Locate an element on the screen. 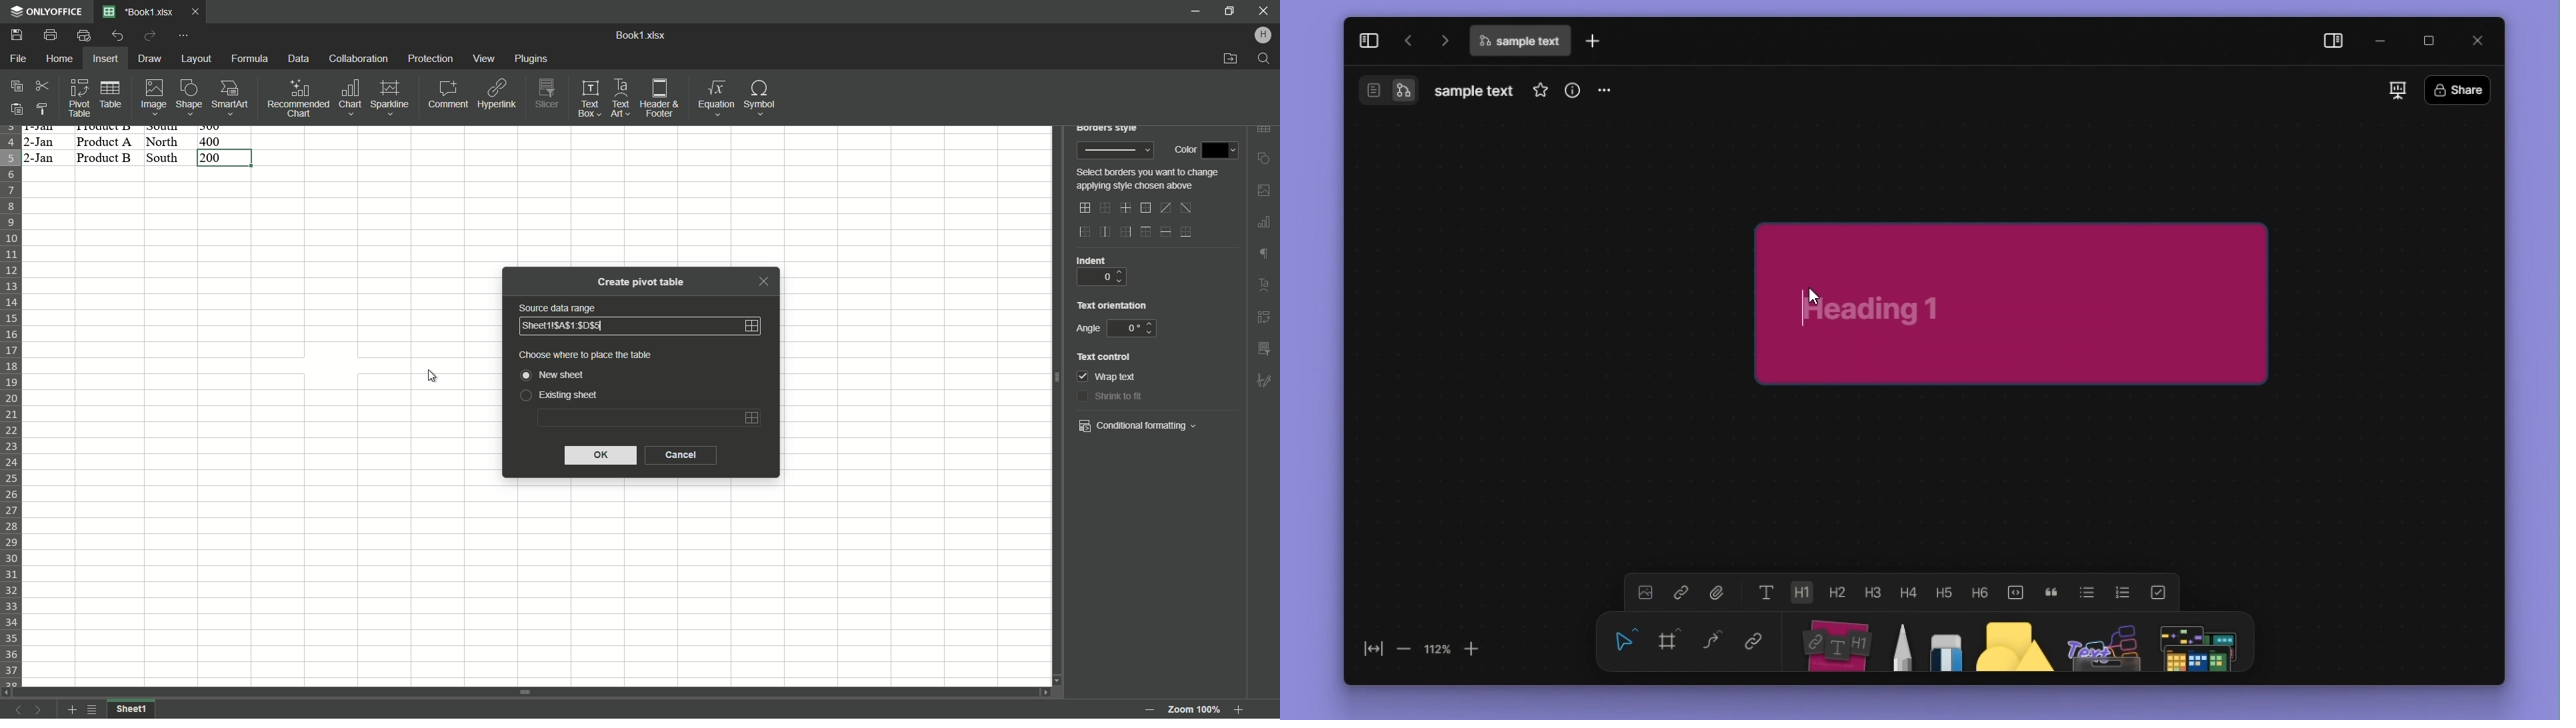  Create pivot table is located at coordinates (641, 281).